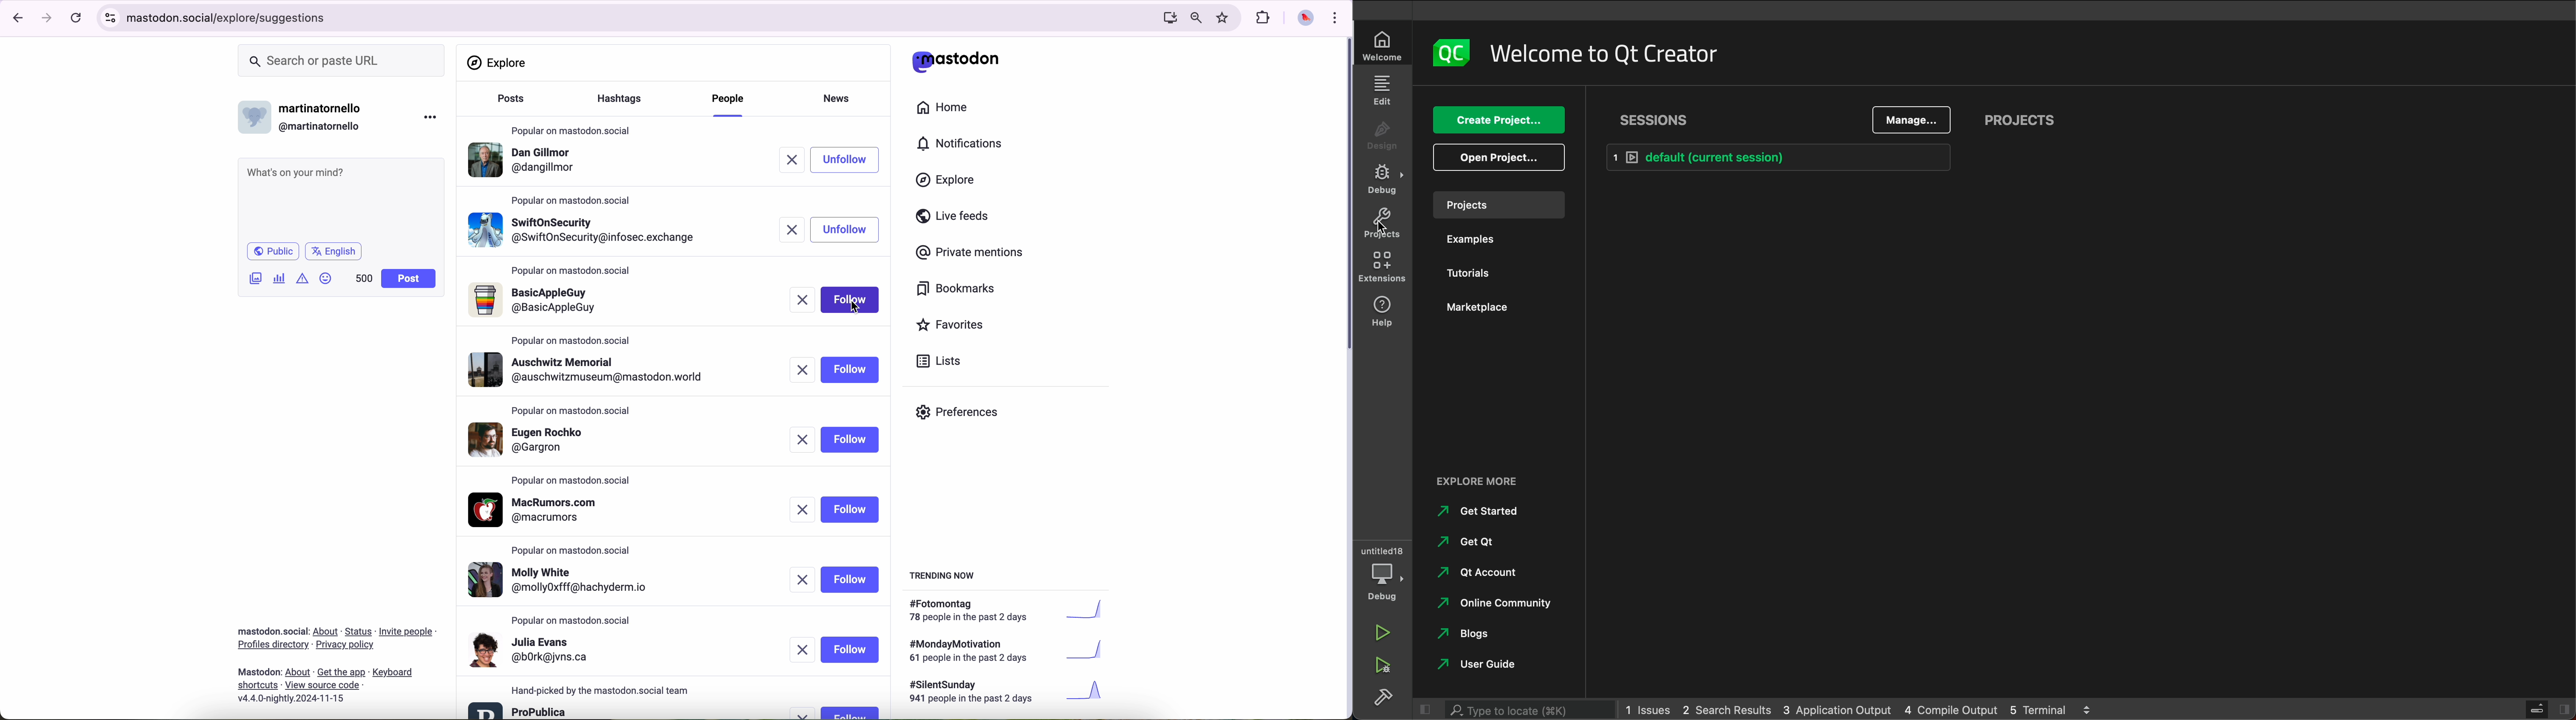  I want to click on popular on mastodon.social, so click(570, 408).